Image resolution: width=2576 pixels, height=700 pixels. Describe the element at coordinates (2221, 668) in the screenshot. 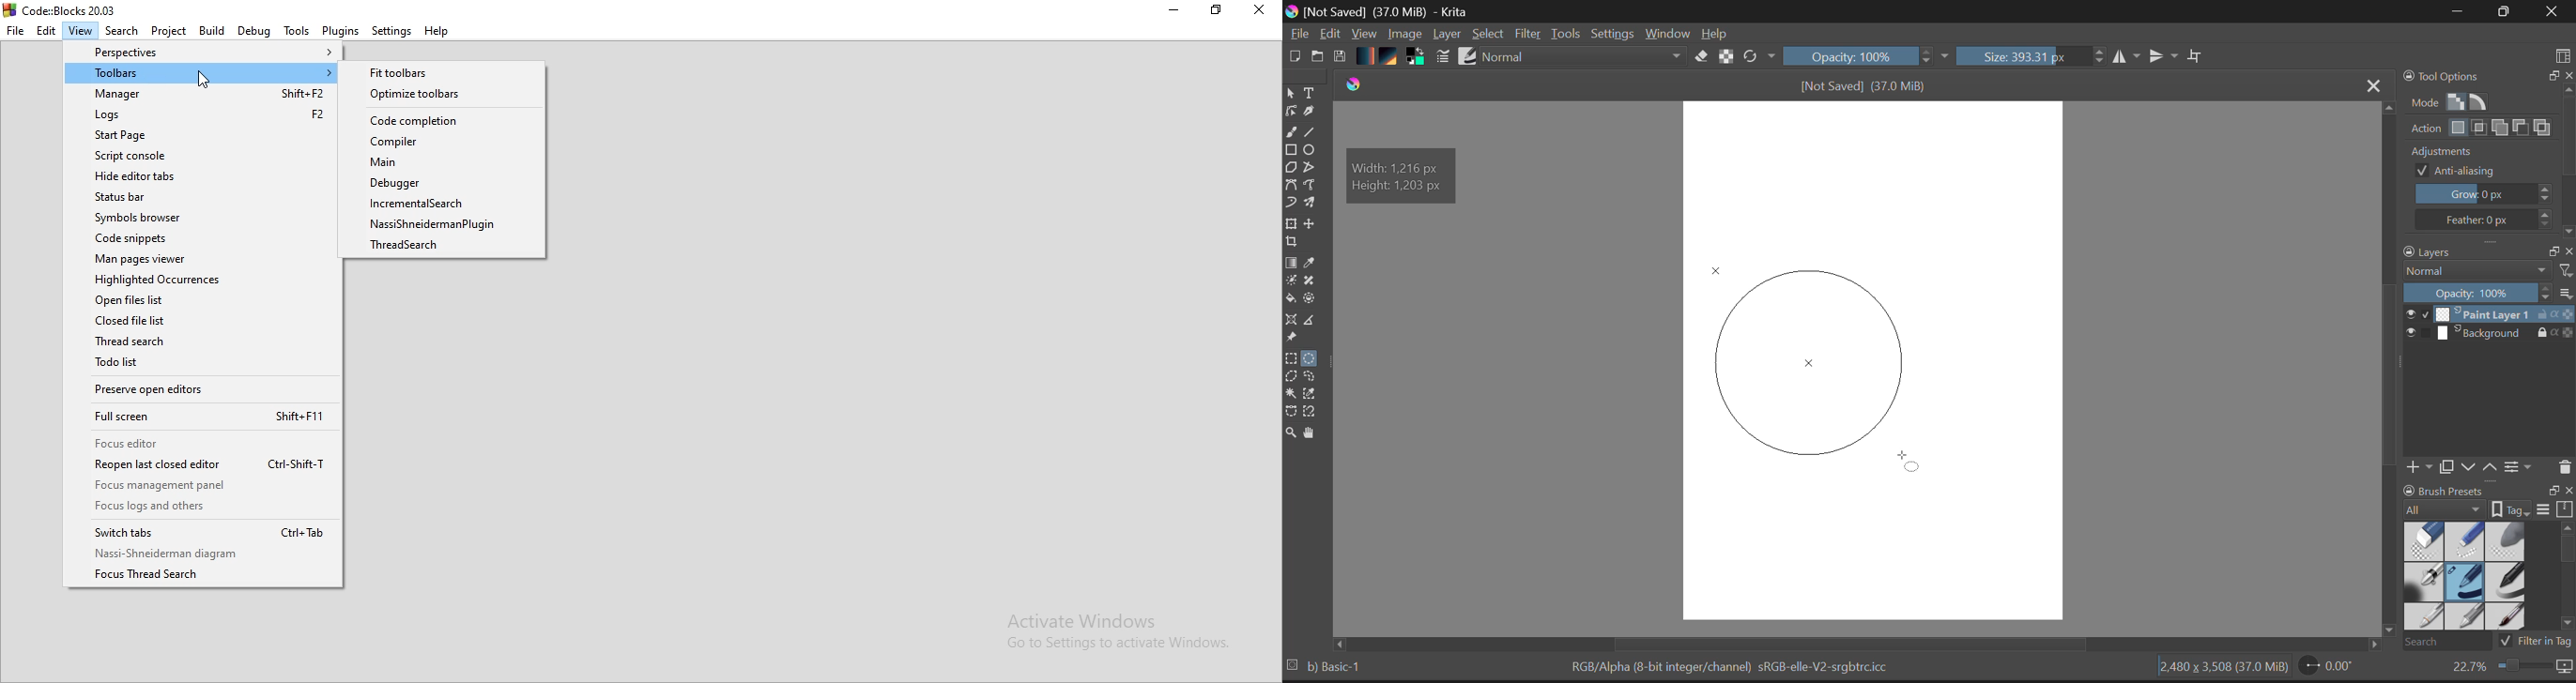

I see `Document Dimensions` at that location.